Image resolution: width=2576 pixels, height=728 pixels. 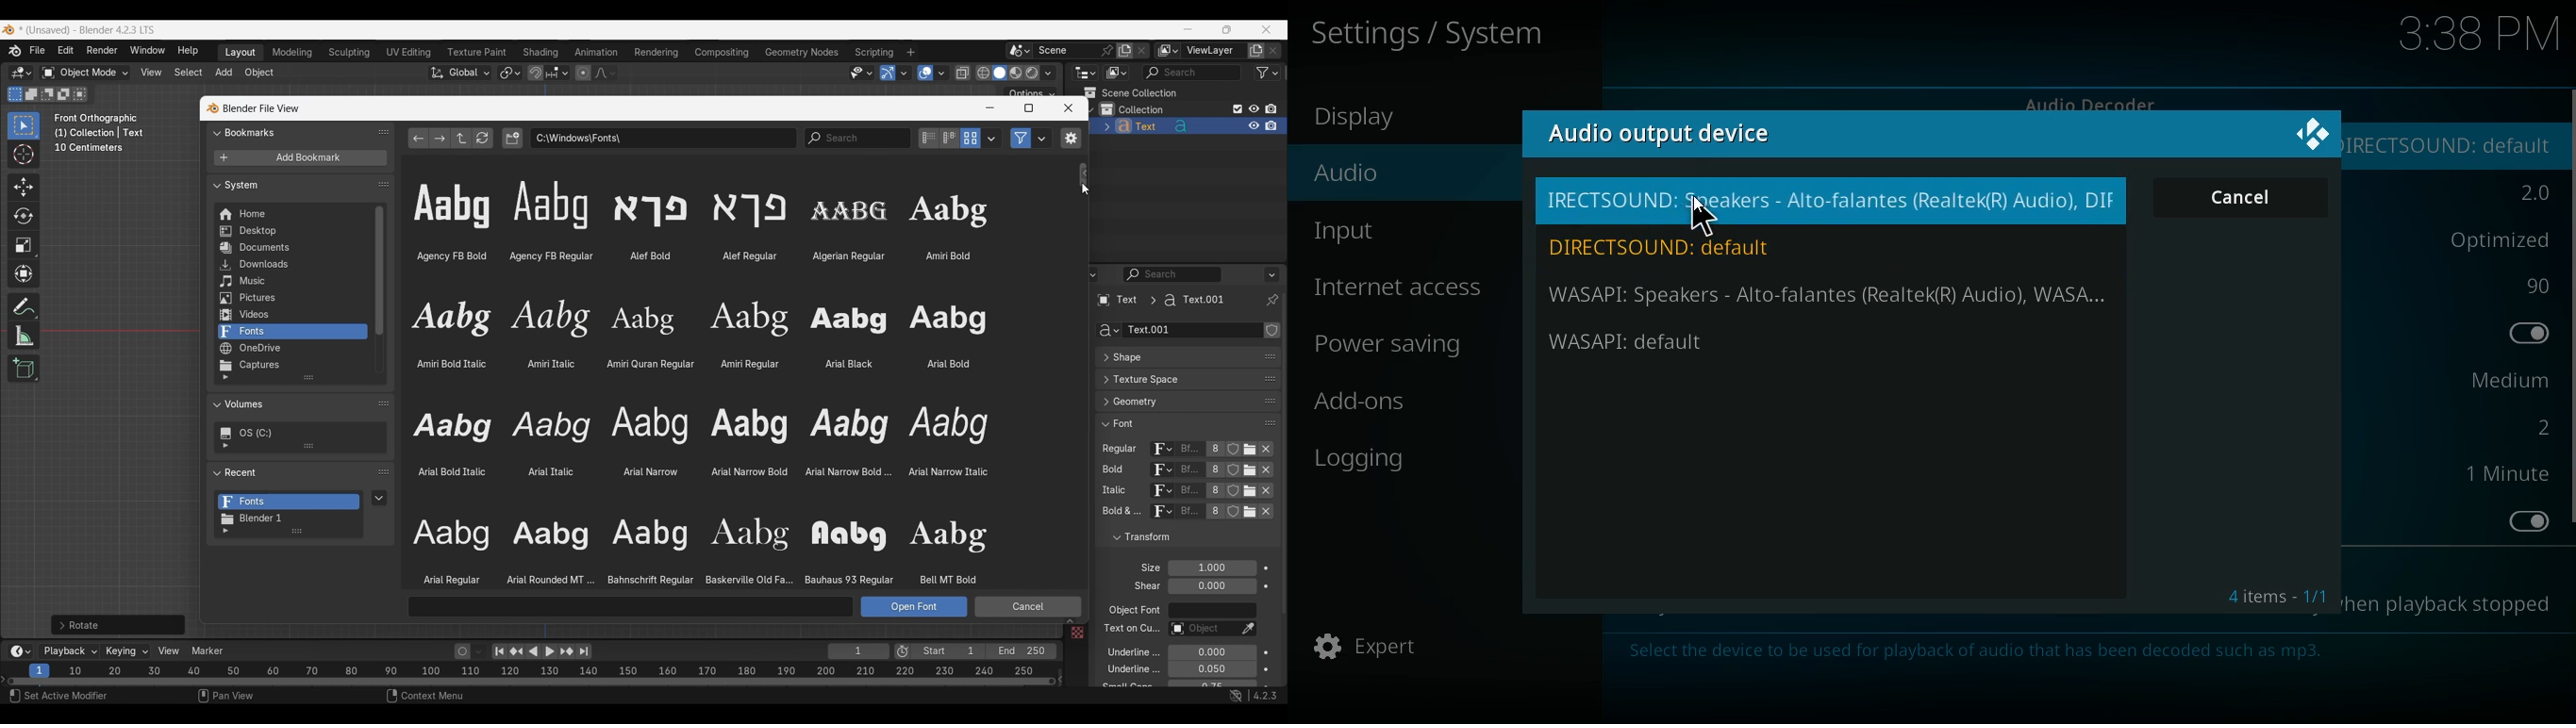 I want to click on Collection 1, so click(x=1135, y=109).